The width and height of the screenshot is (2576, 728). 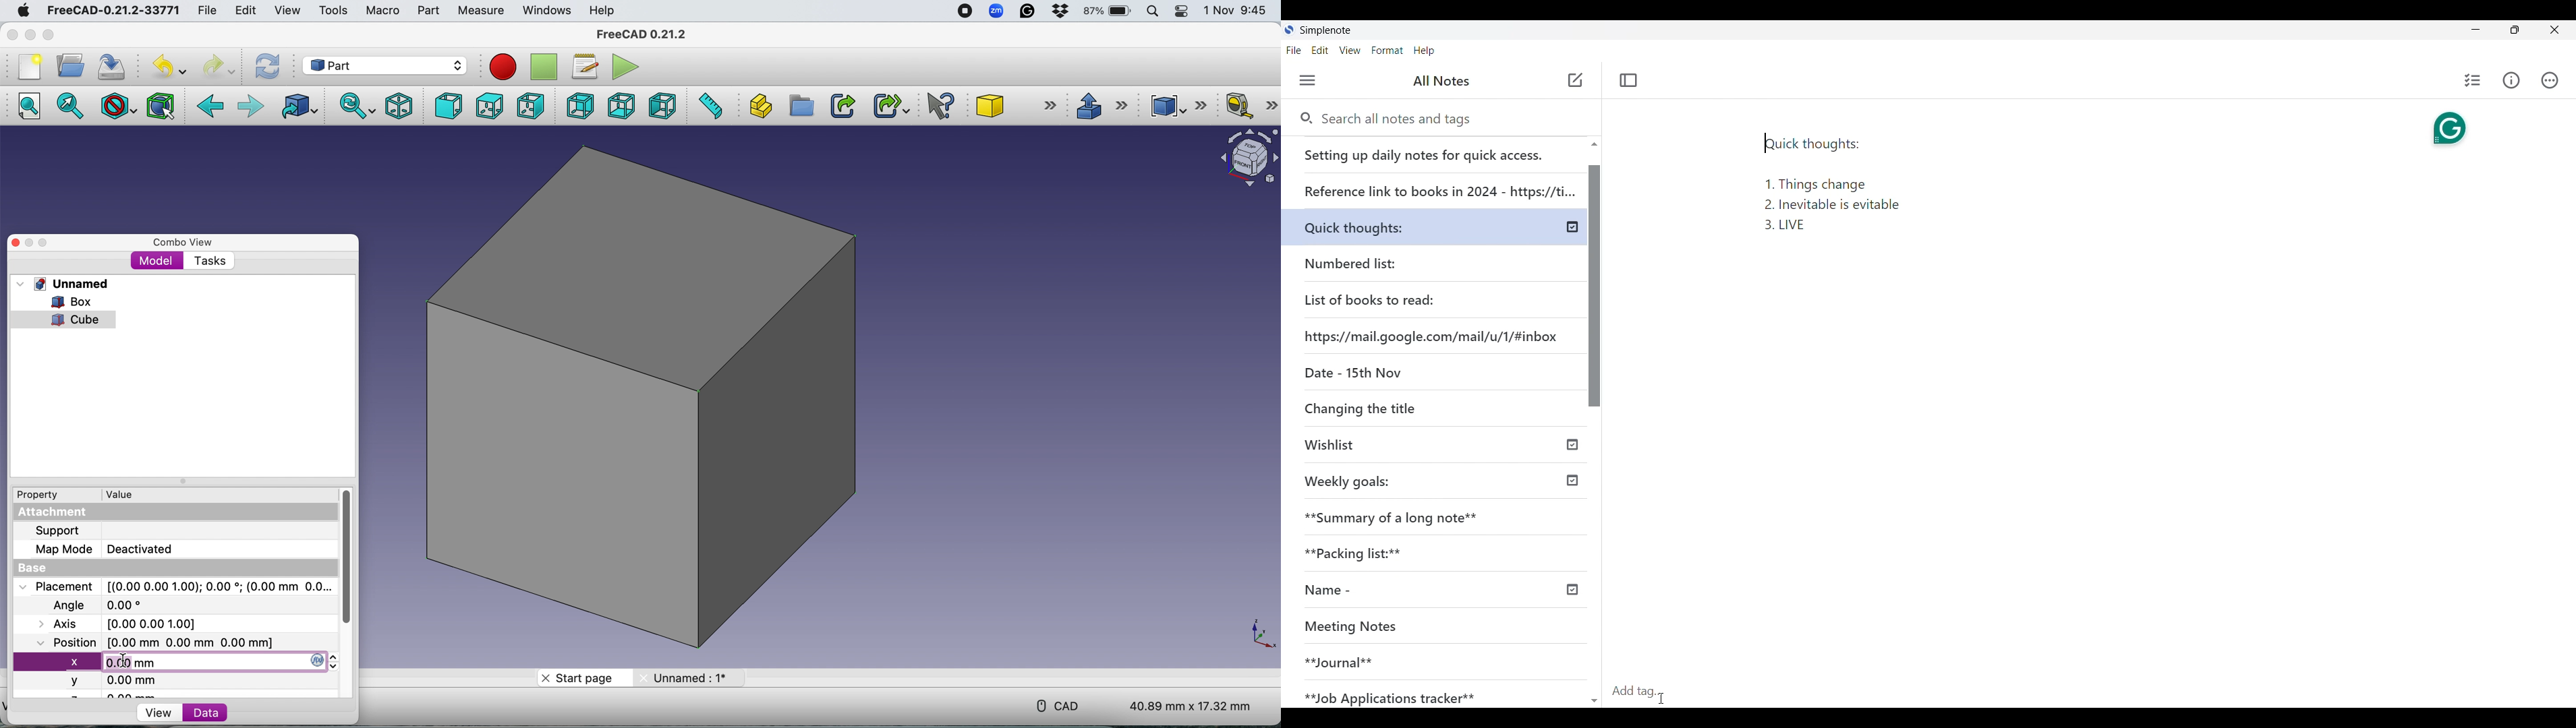 What do you see at coordinates (1571, 590) in the screenshot?
I see `published` at bounding box center [1571, 590].